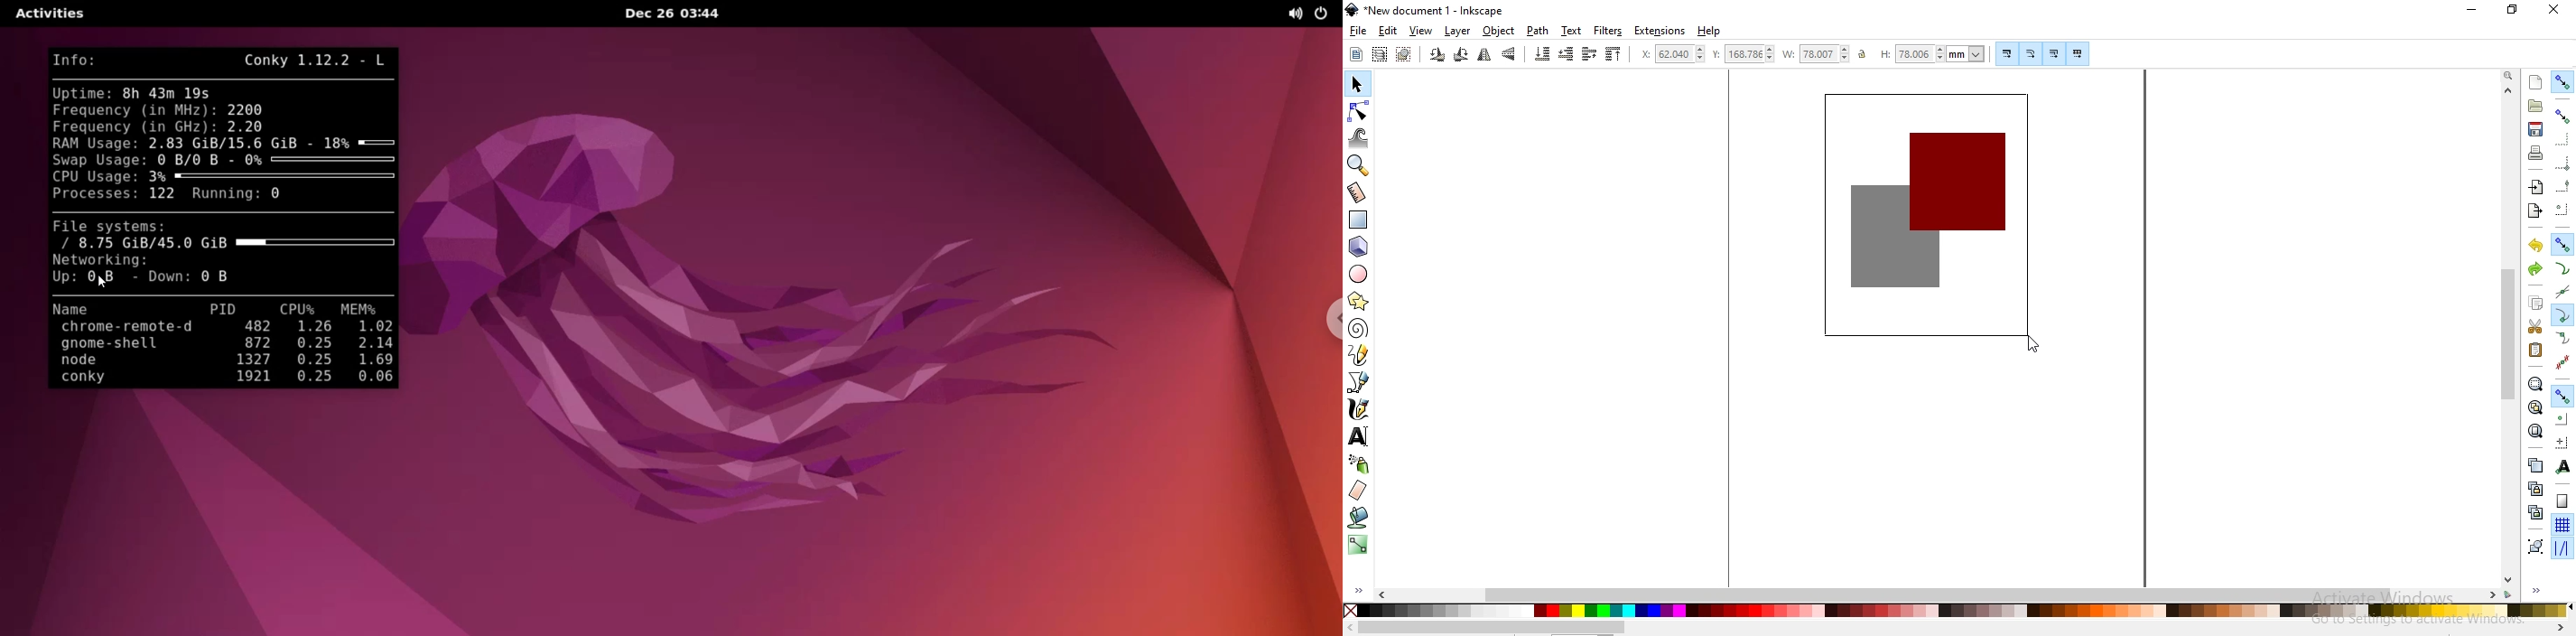  Describe the element at coordinates (2534, 188) in the screenshot. I see `import a bitmap` at that location.